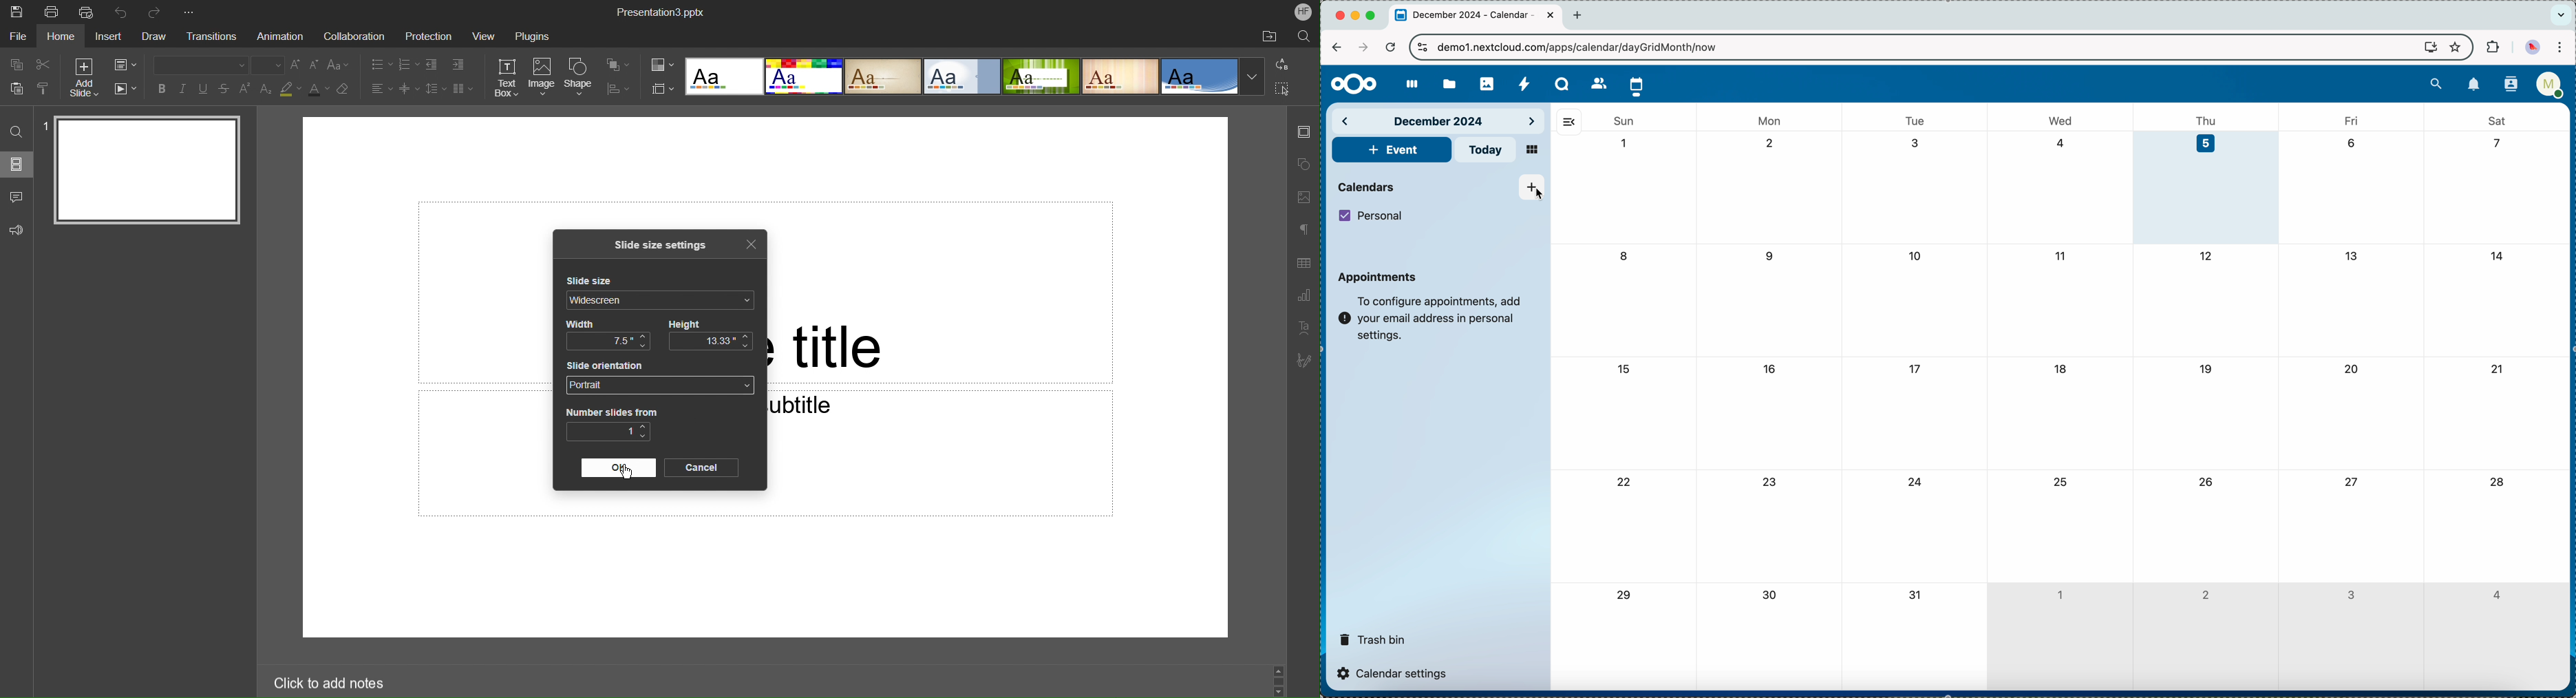  Describe the element at coordinates (2352, 142) in the screenshot. I see `6` at that location.